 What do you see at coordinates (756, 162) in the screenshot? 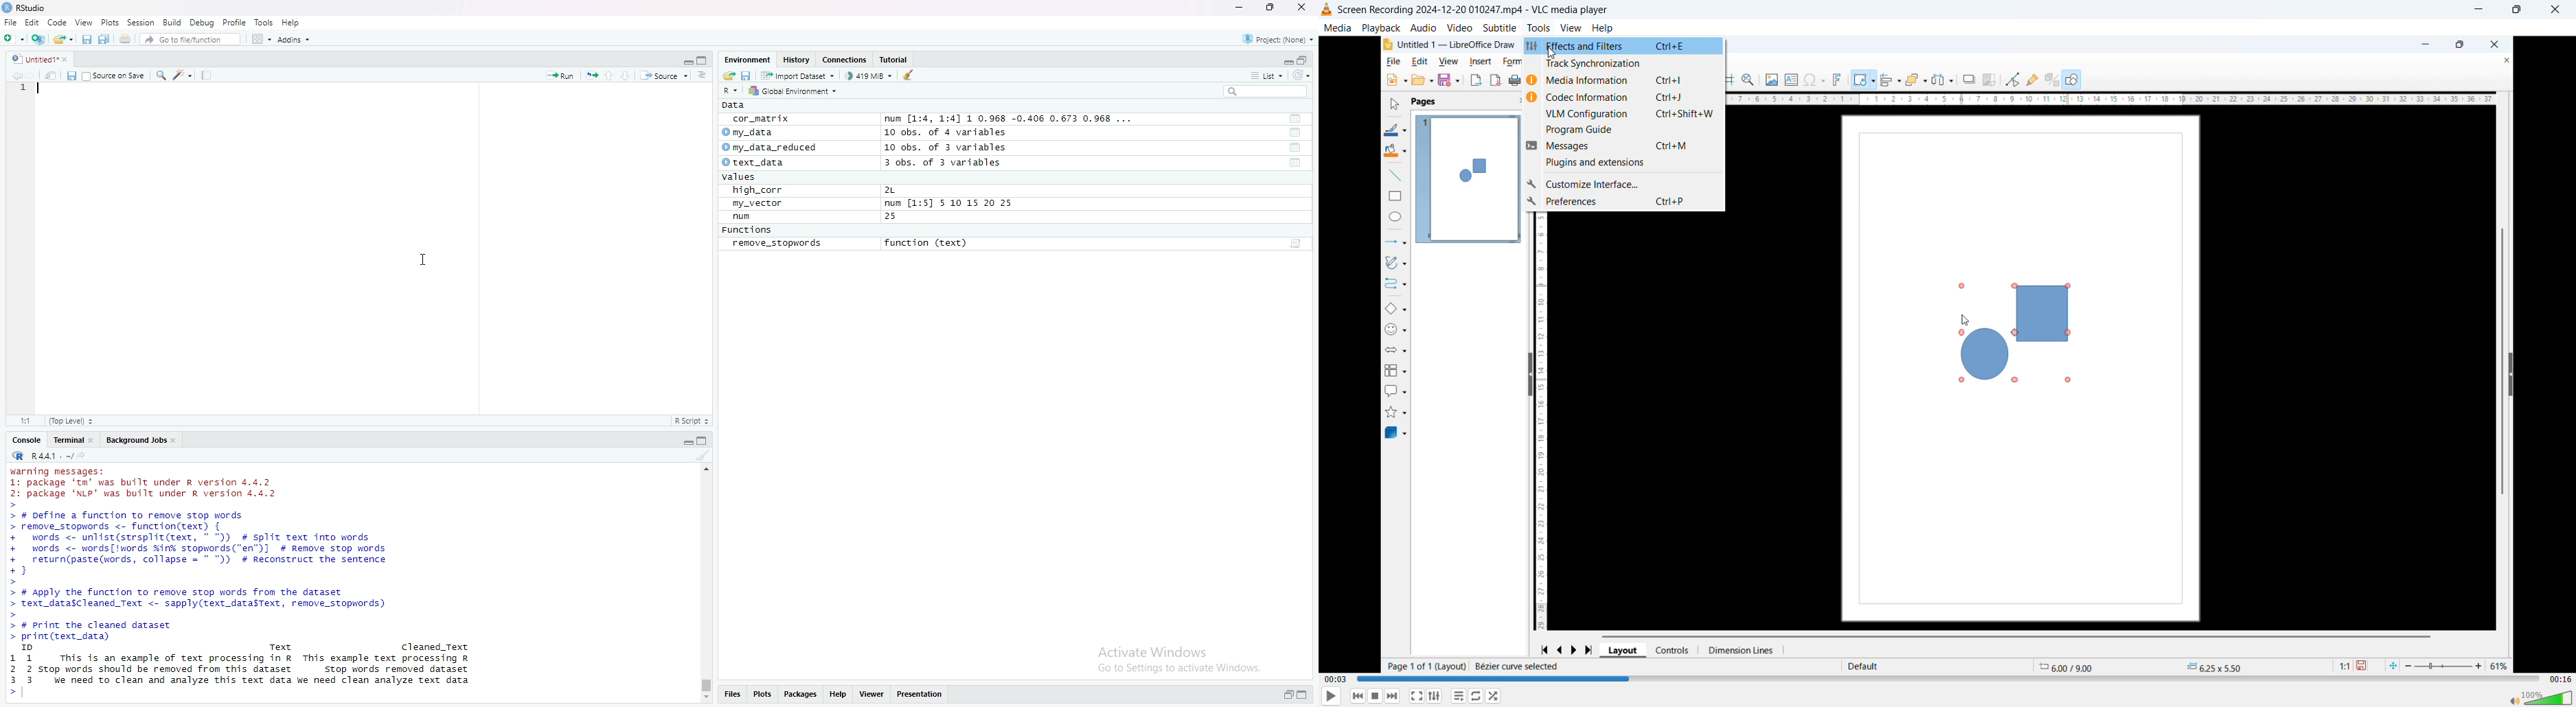
I see `text_data` at bounding box center [756, 162].